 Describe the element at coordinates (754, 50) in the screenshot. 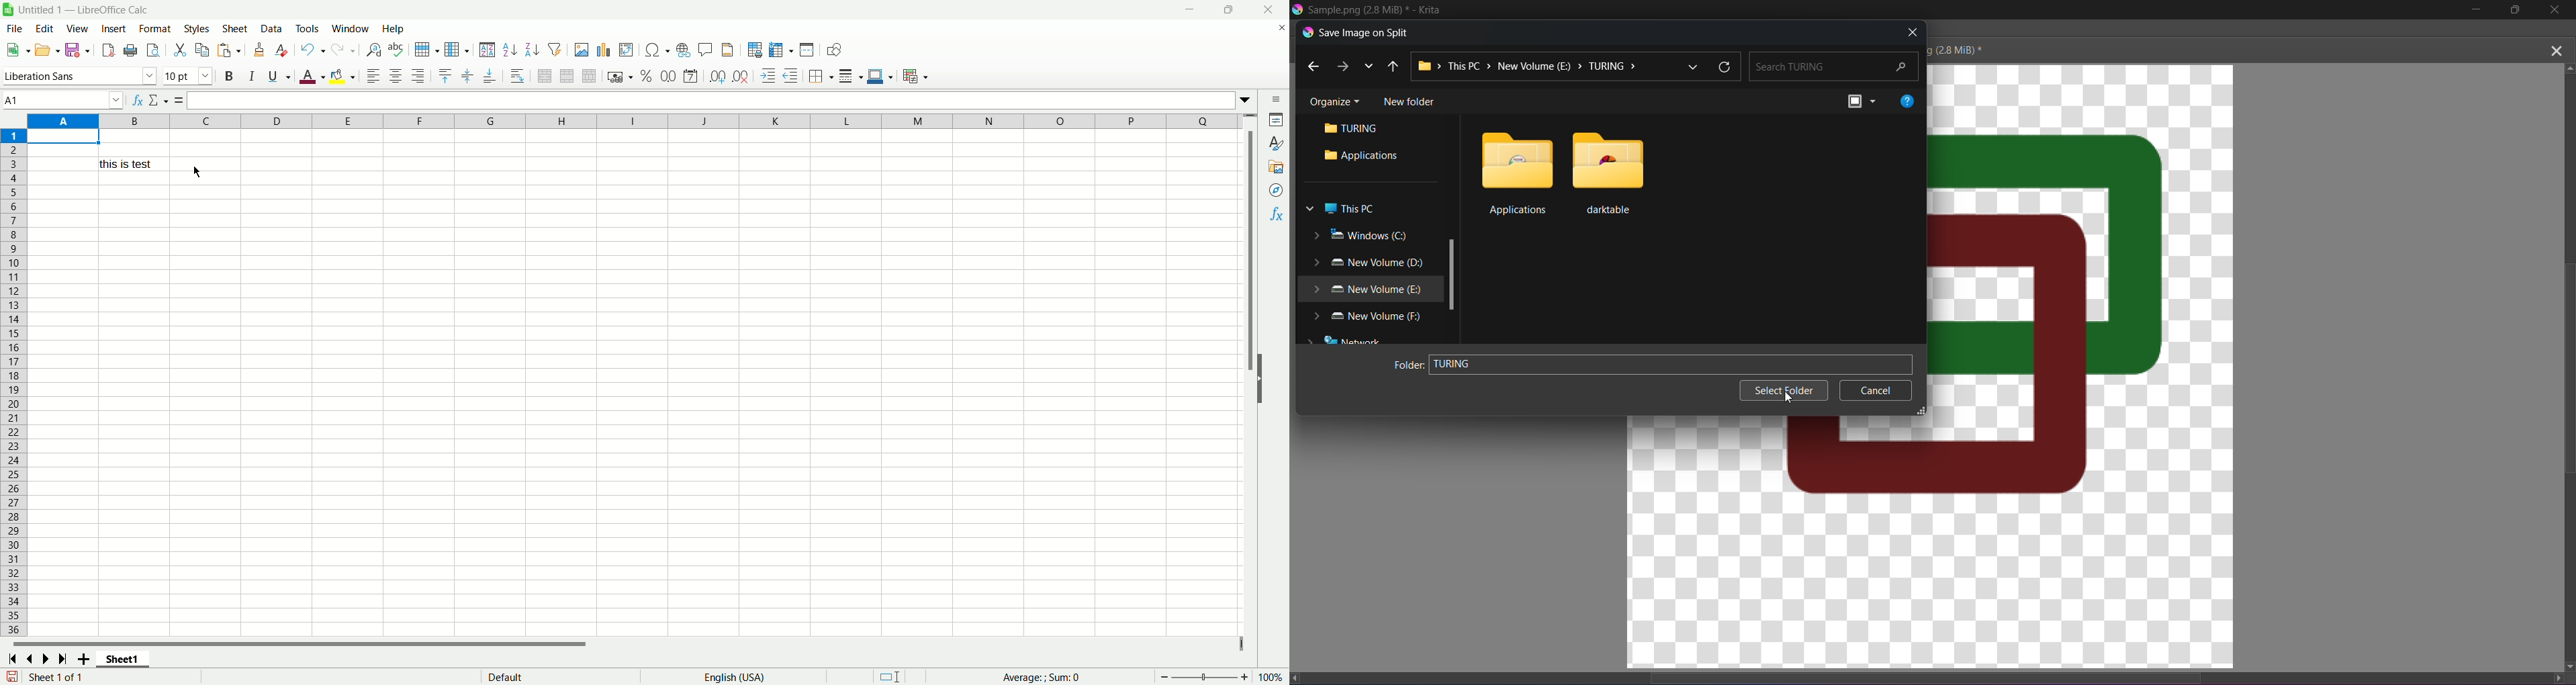

I see `define print area` at that location.